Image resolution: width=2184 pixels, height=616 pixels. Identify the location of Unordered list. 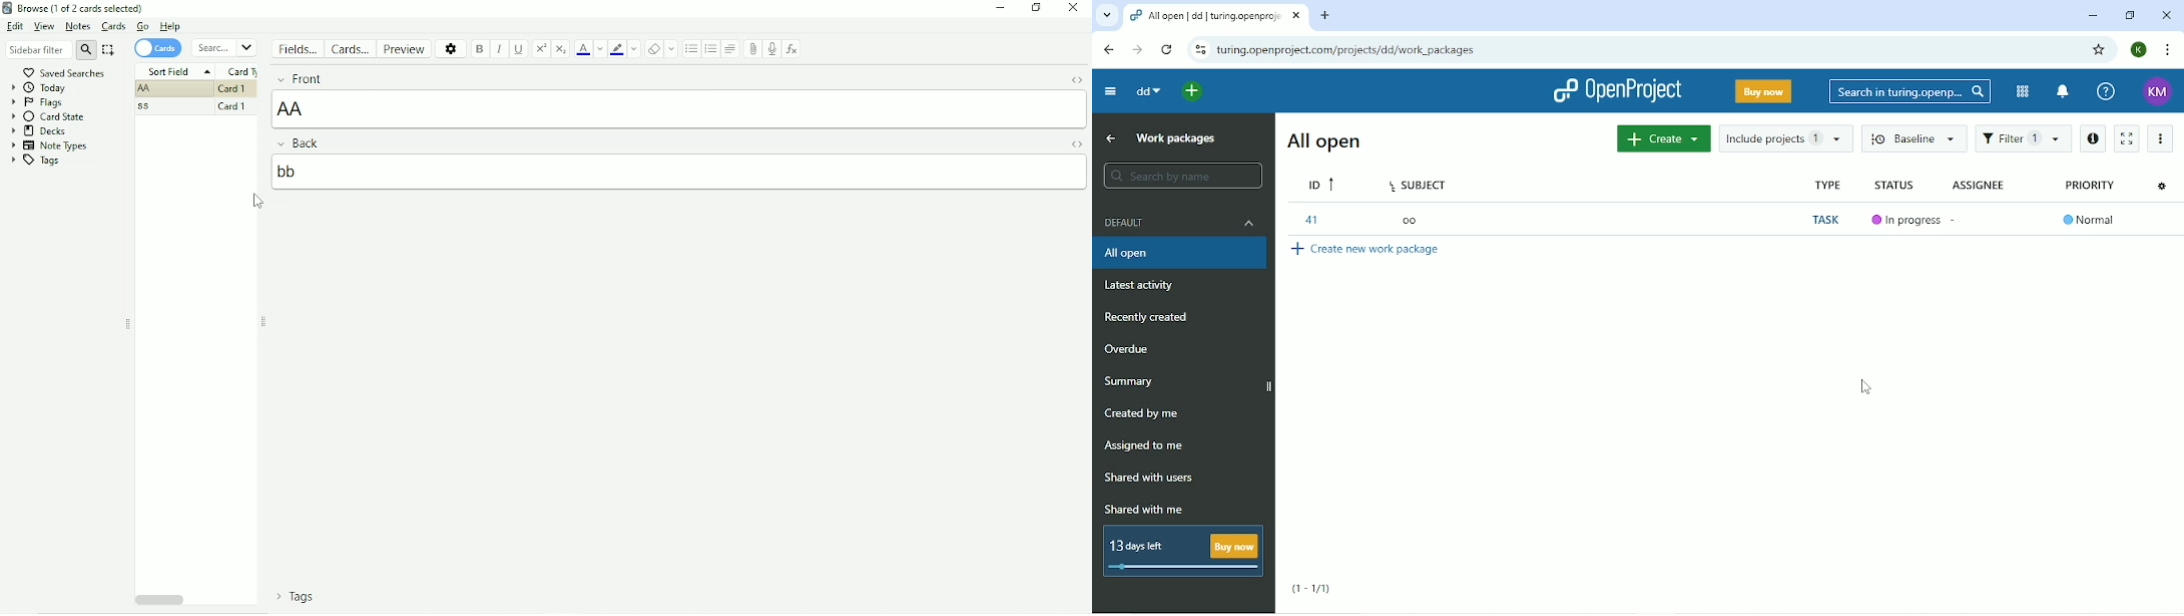
(692, 49).